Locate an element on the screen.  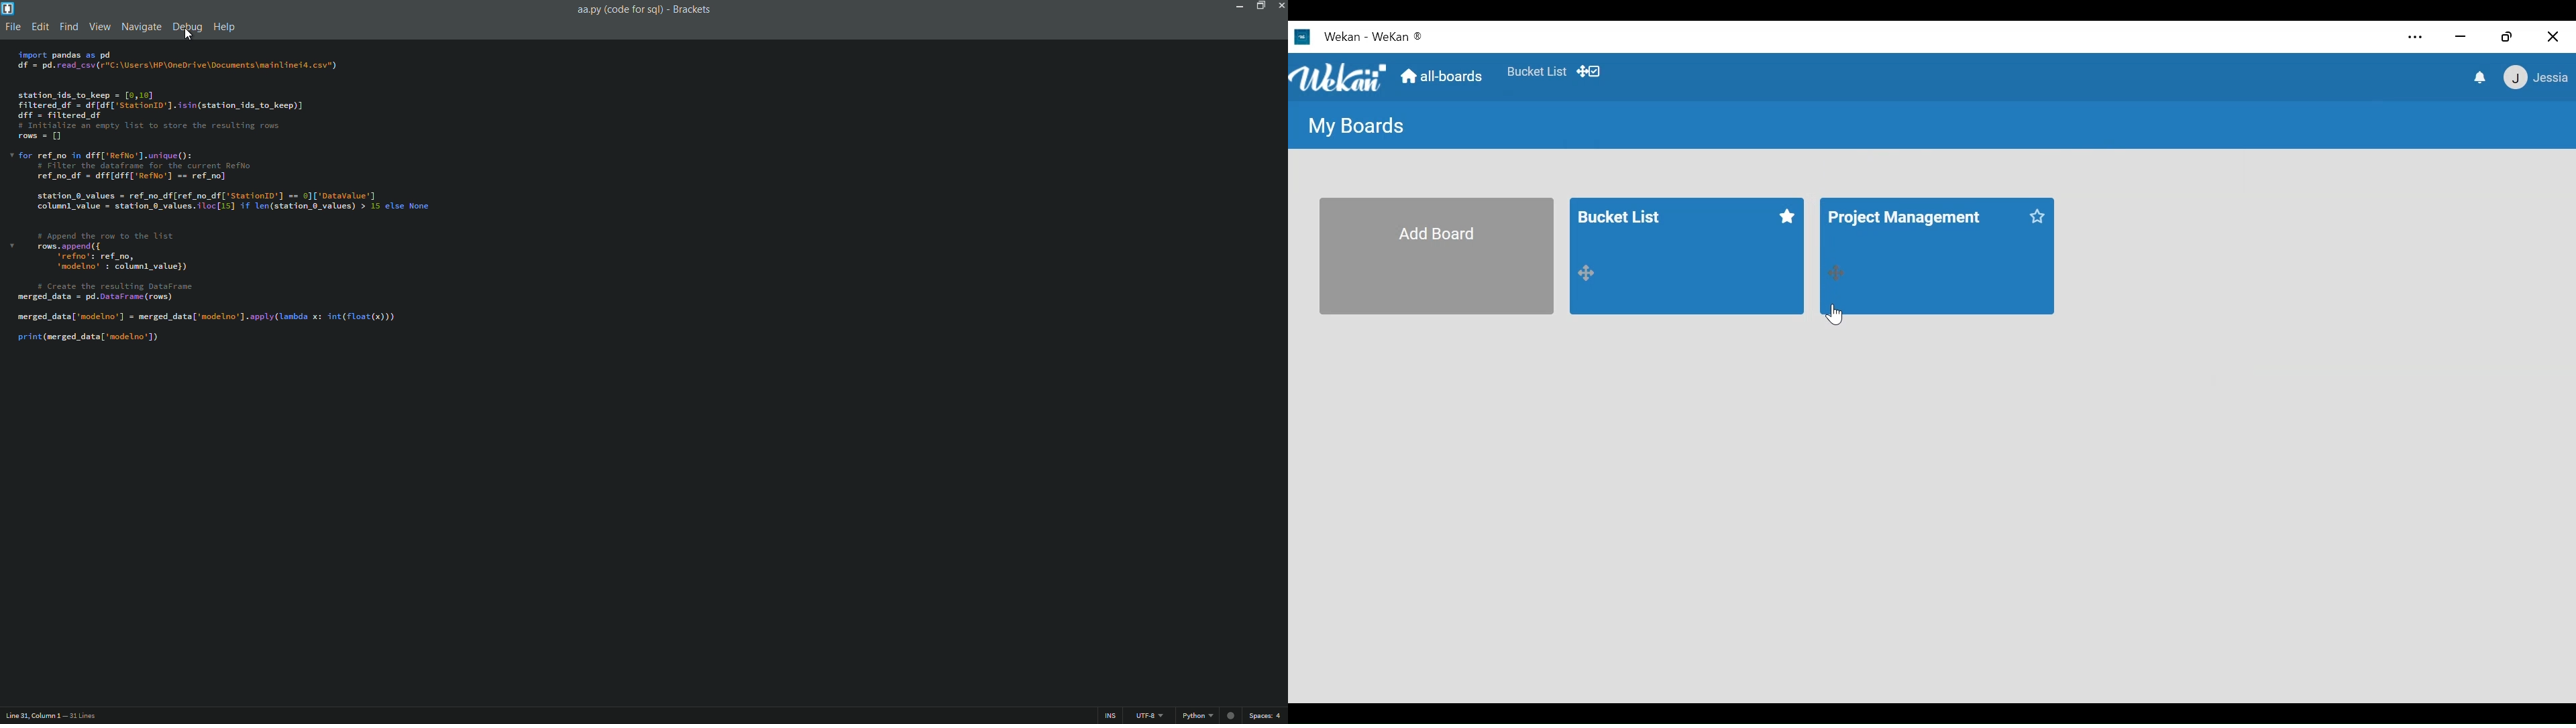
settings and more is located at coordinates (2418, 38).